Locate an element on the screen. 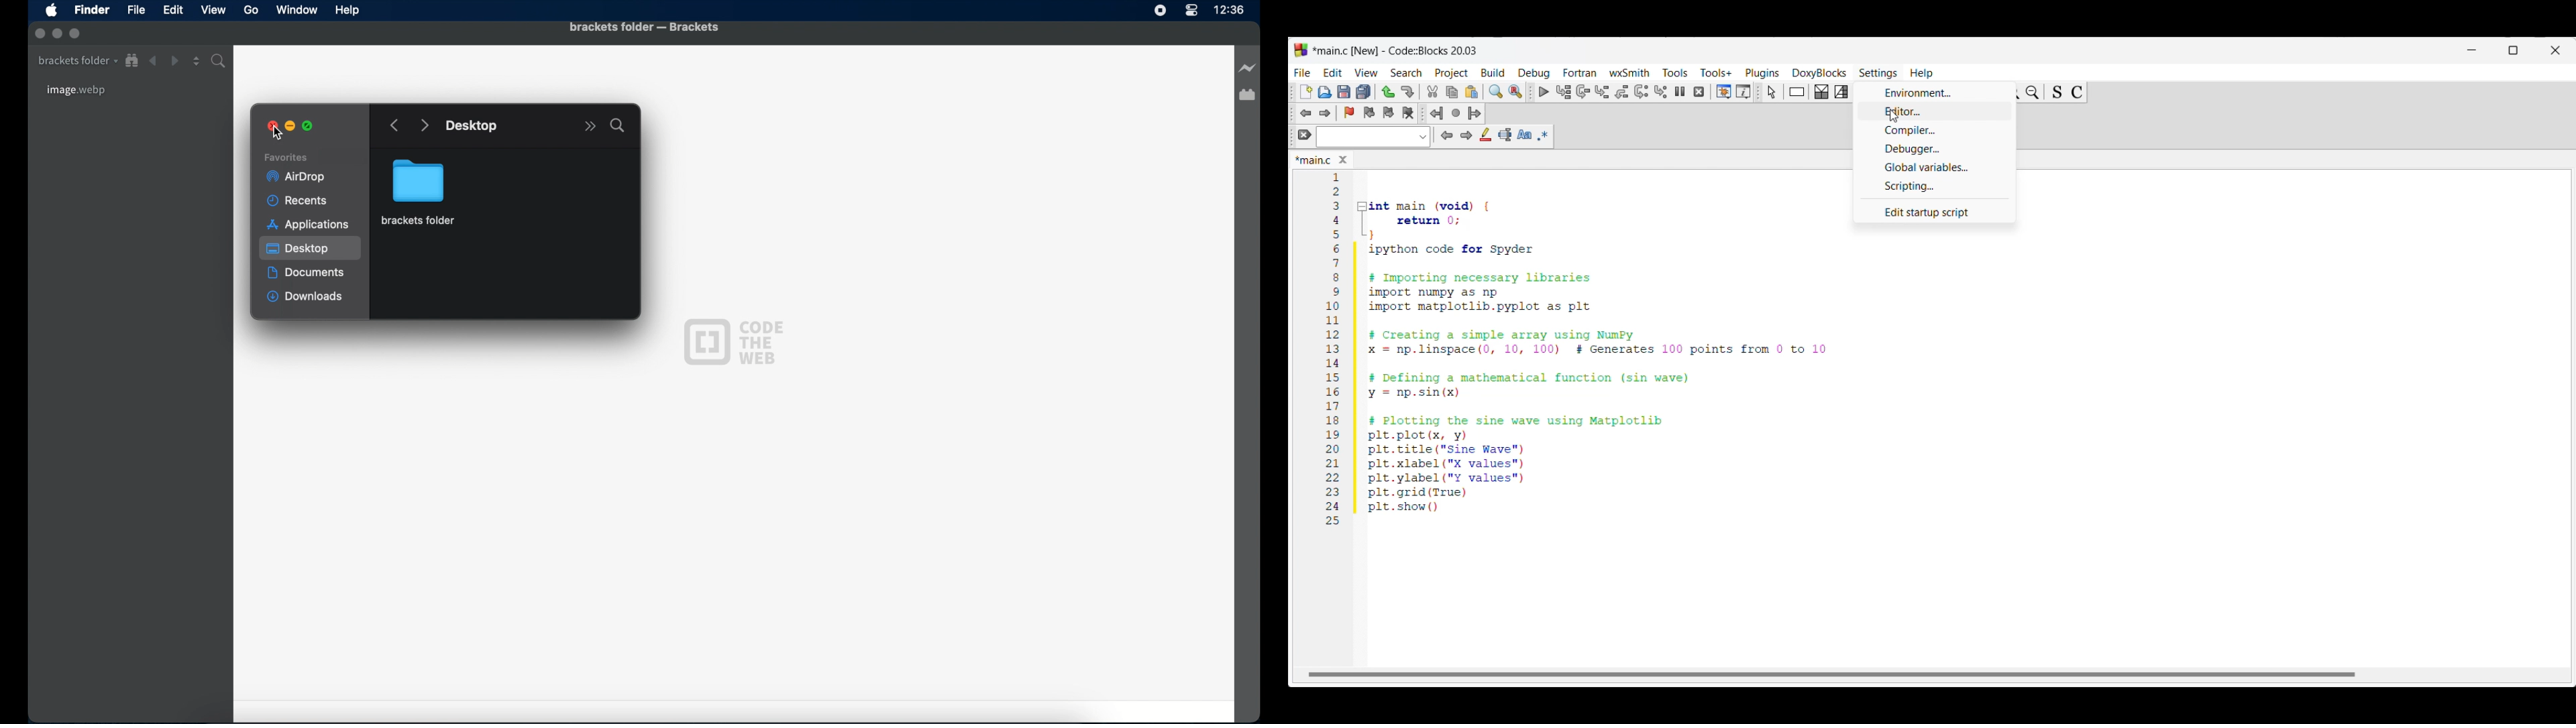 The width and height of the screenshot is (2576, 728). apple icon is located at coordinates (52, 11).